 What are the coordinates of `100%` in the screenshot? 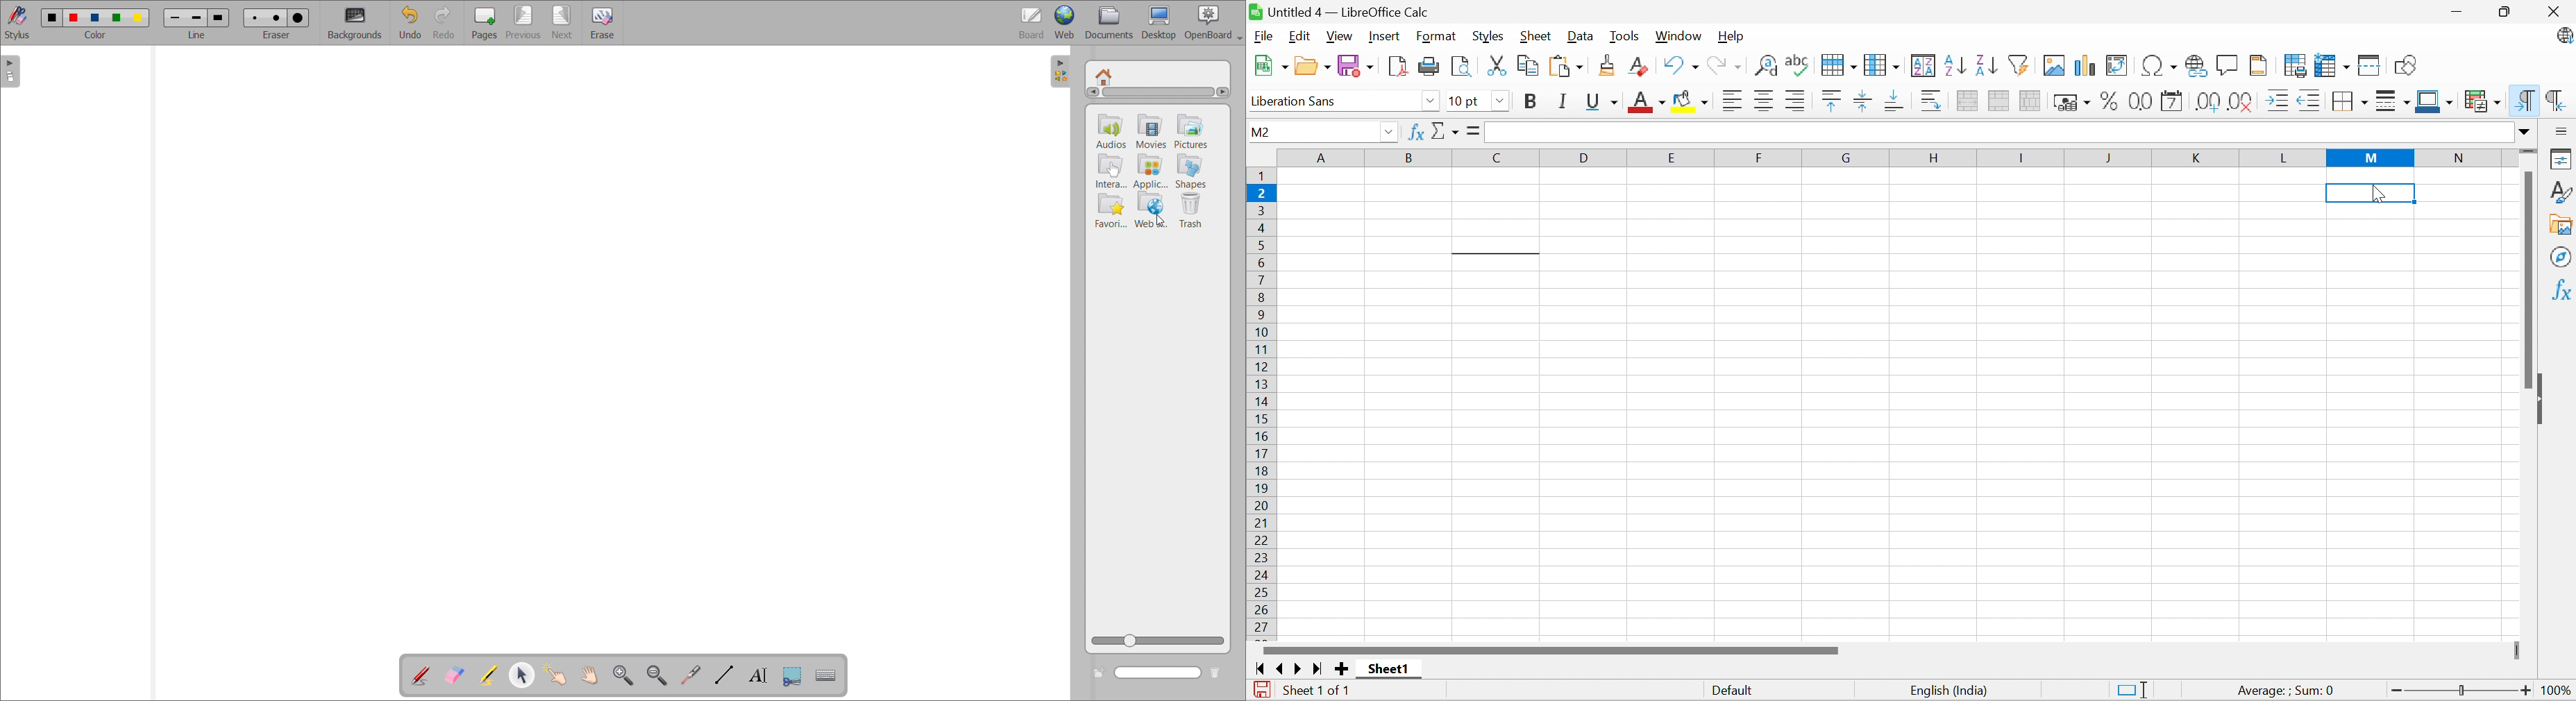 It's located at (2559, 693).